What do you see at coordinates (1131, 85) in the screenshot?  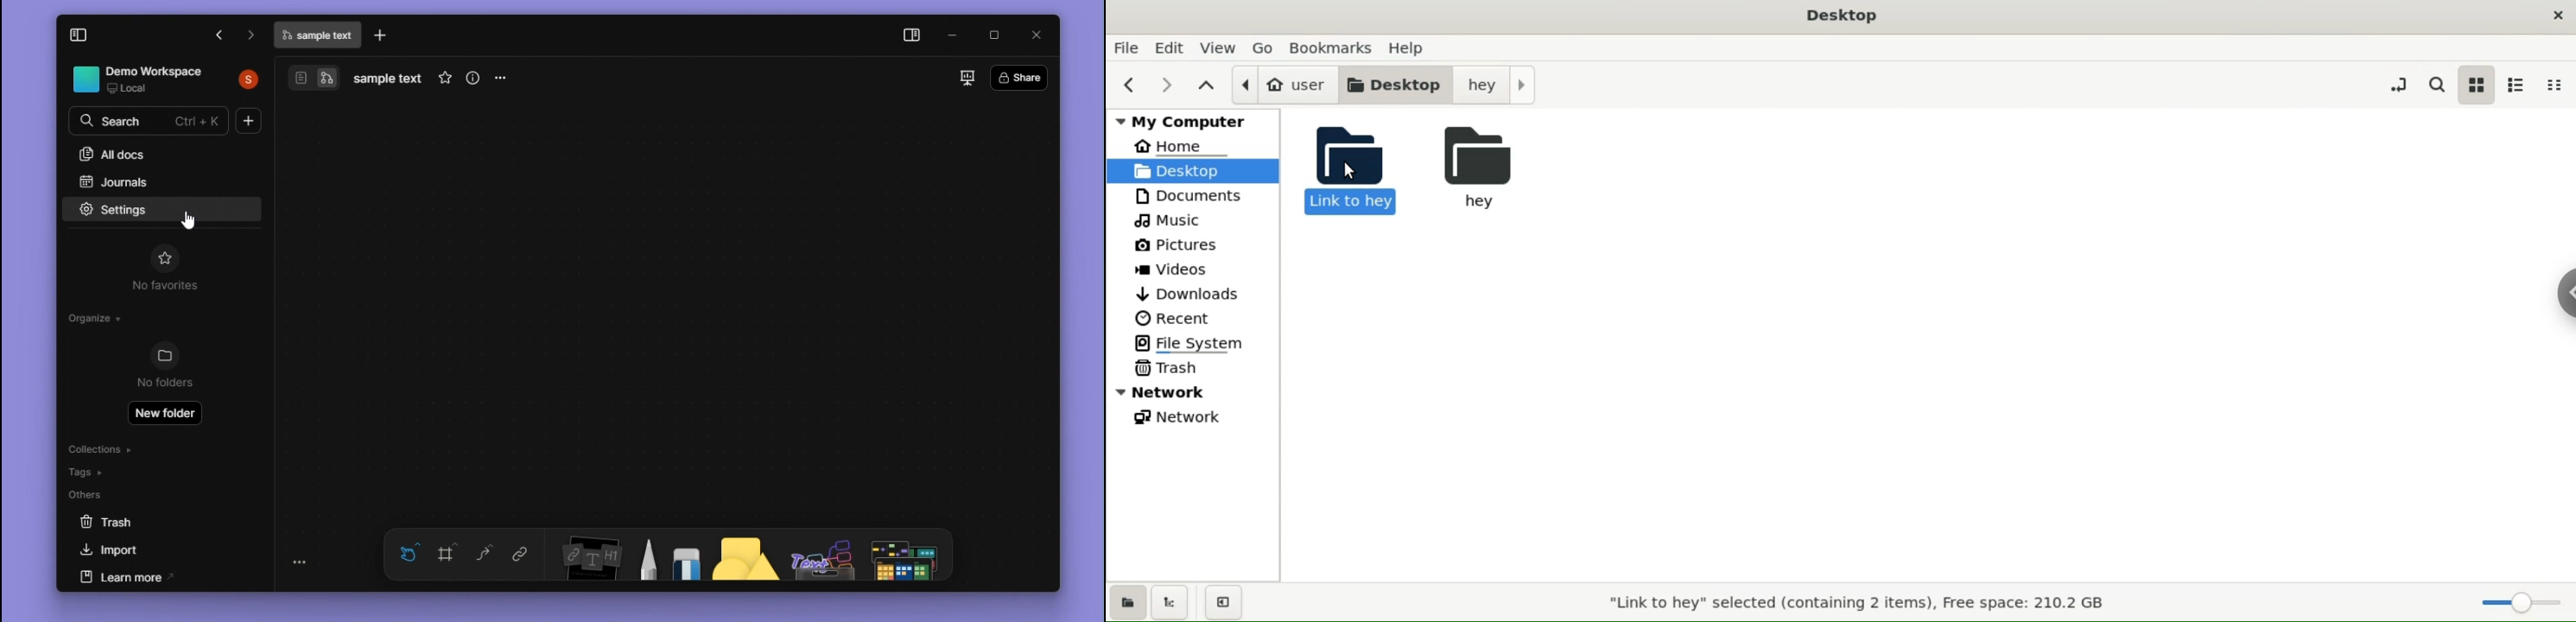 I see `previous` at bounding box center [1131, 85].